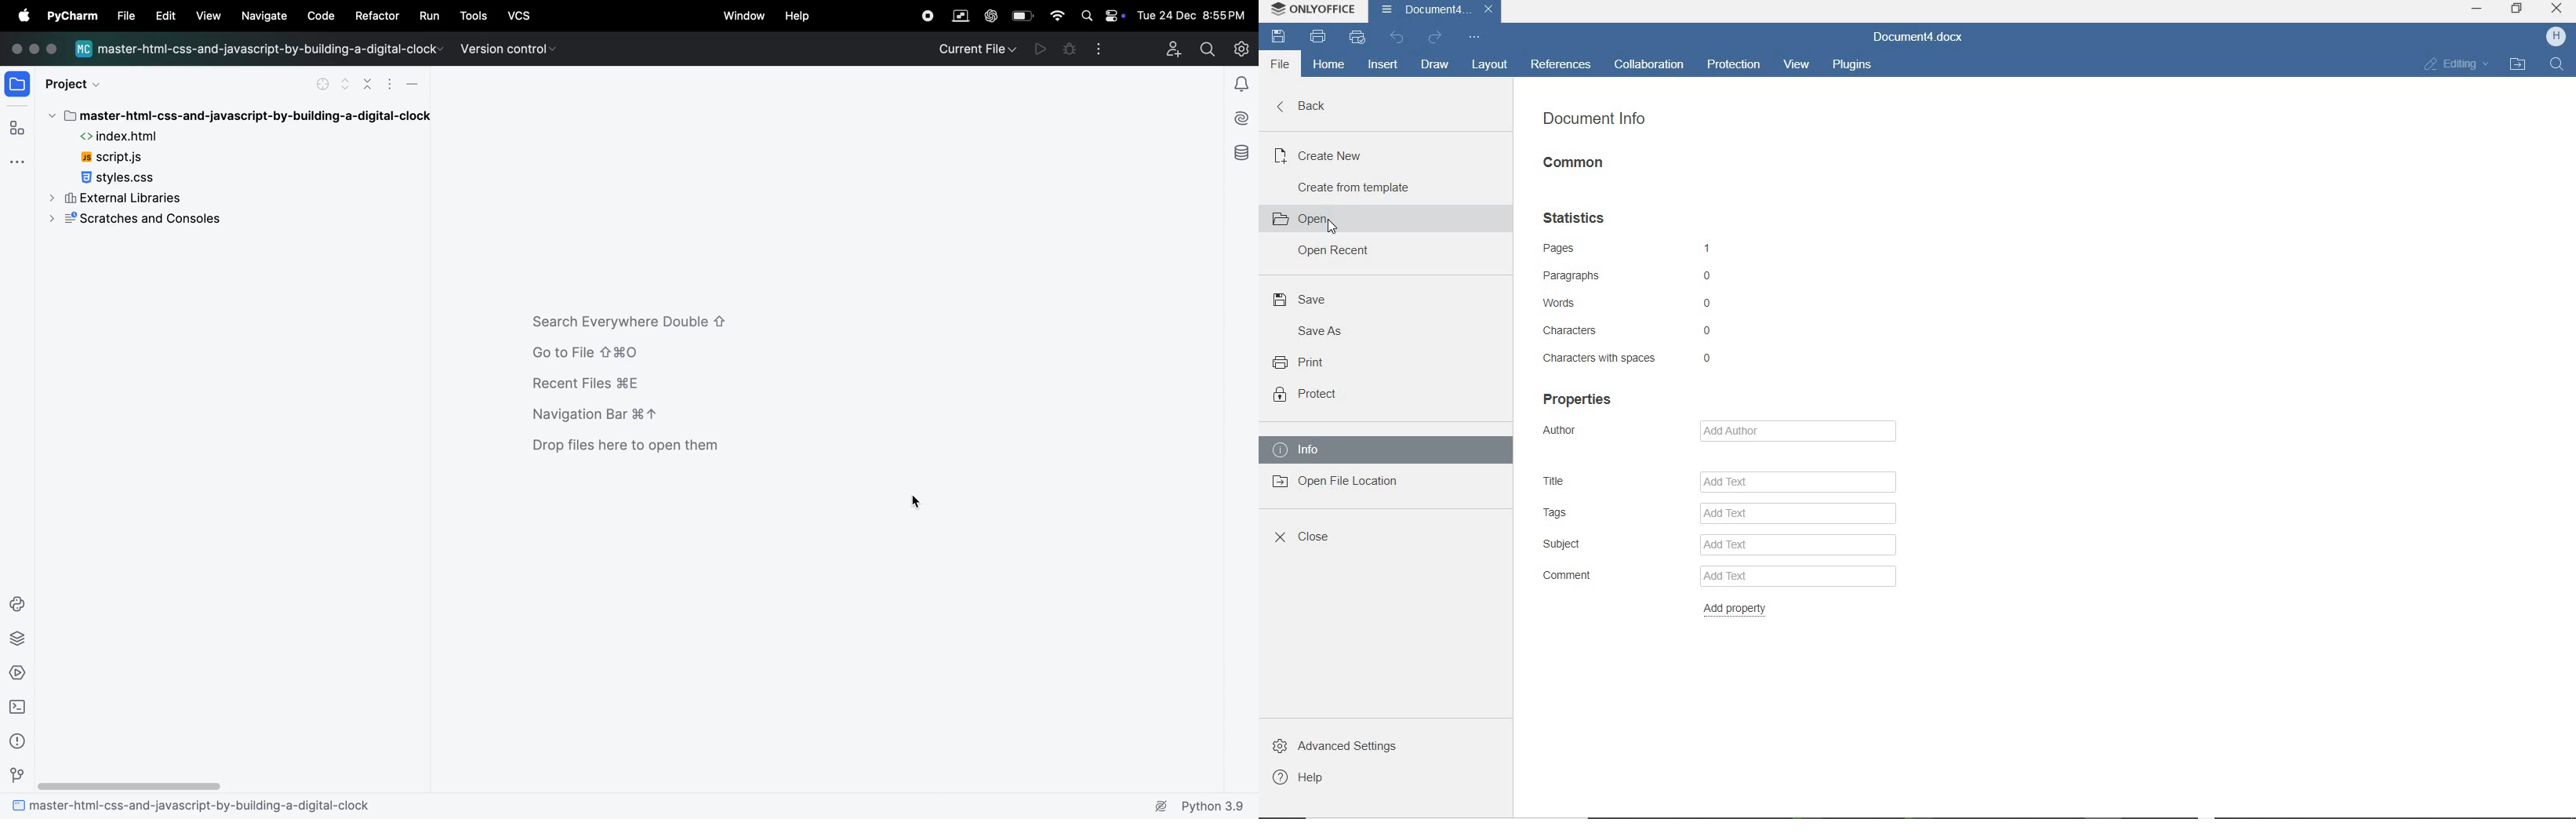 This screenshot has width=2576, height=840. What do you see at coordinates (1921, 38) in the screenshot?
I see `Document4.docx(document name)` at bounding box center [1921, 38].